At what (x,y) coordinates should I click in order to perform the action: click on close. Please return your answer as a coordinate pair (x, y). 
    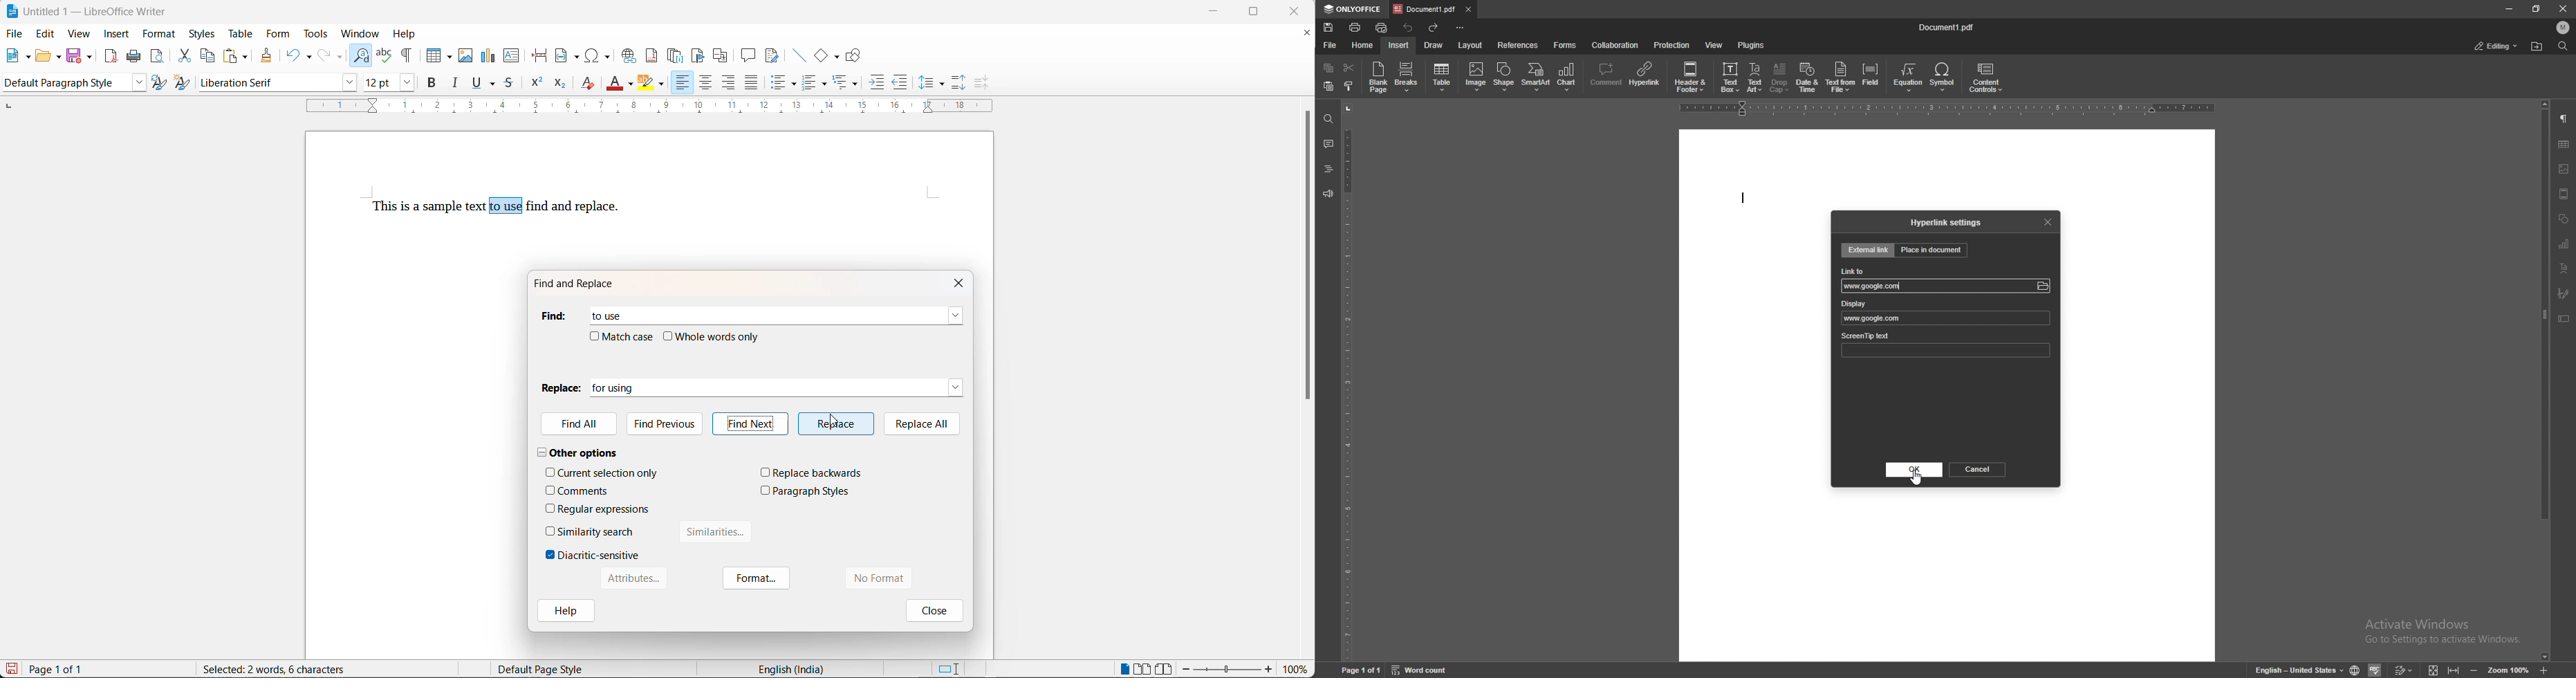
    Looking at the image, I should click on (2562, 9).